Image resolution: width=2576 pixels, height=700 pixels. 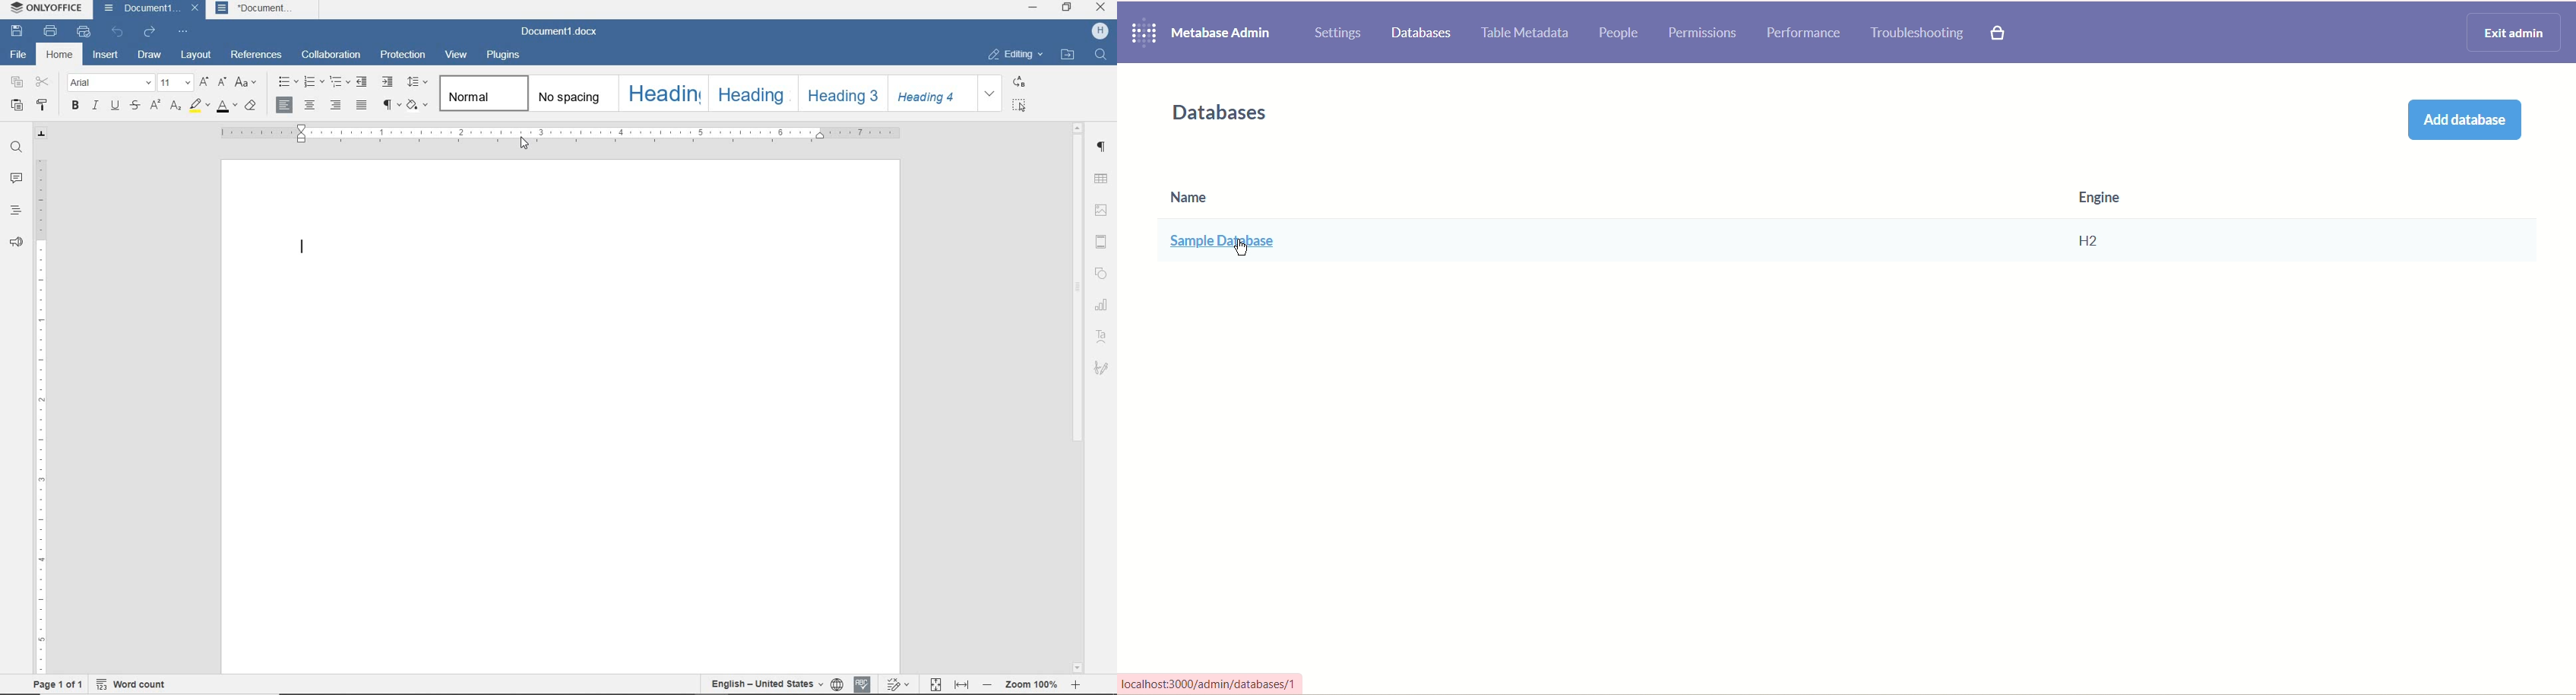 I want to click on FONT SIZE, so click(x=175, y=83).